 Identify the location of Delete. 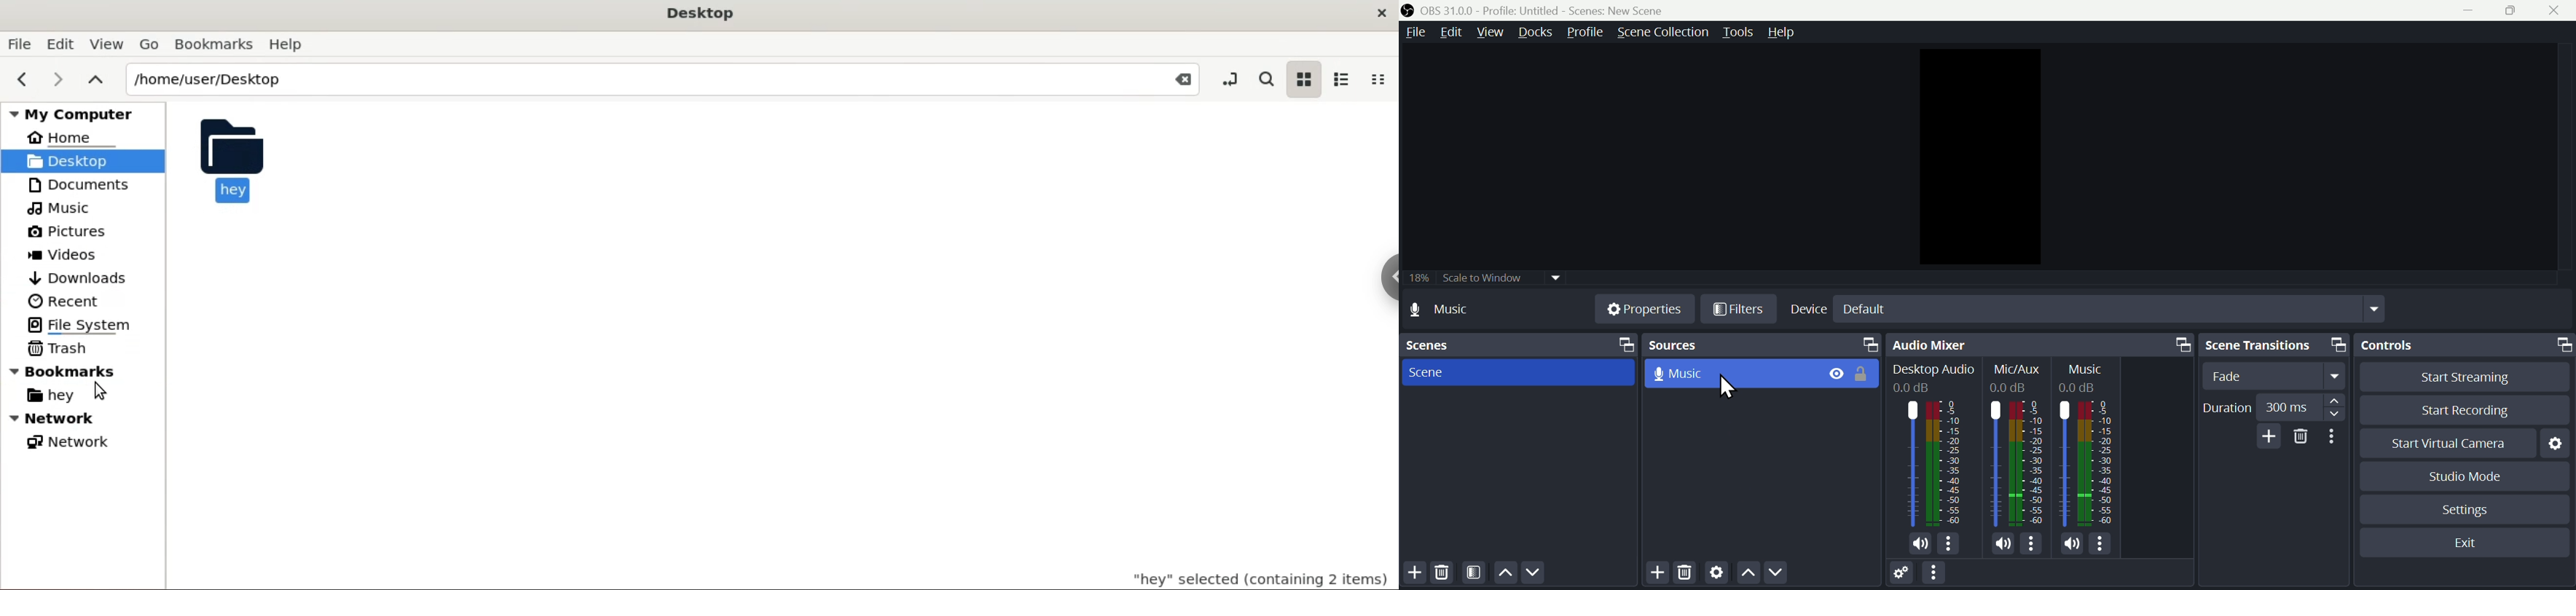
(1686, 575).